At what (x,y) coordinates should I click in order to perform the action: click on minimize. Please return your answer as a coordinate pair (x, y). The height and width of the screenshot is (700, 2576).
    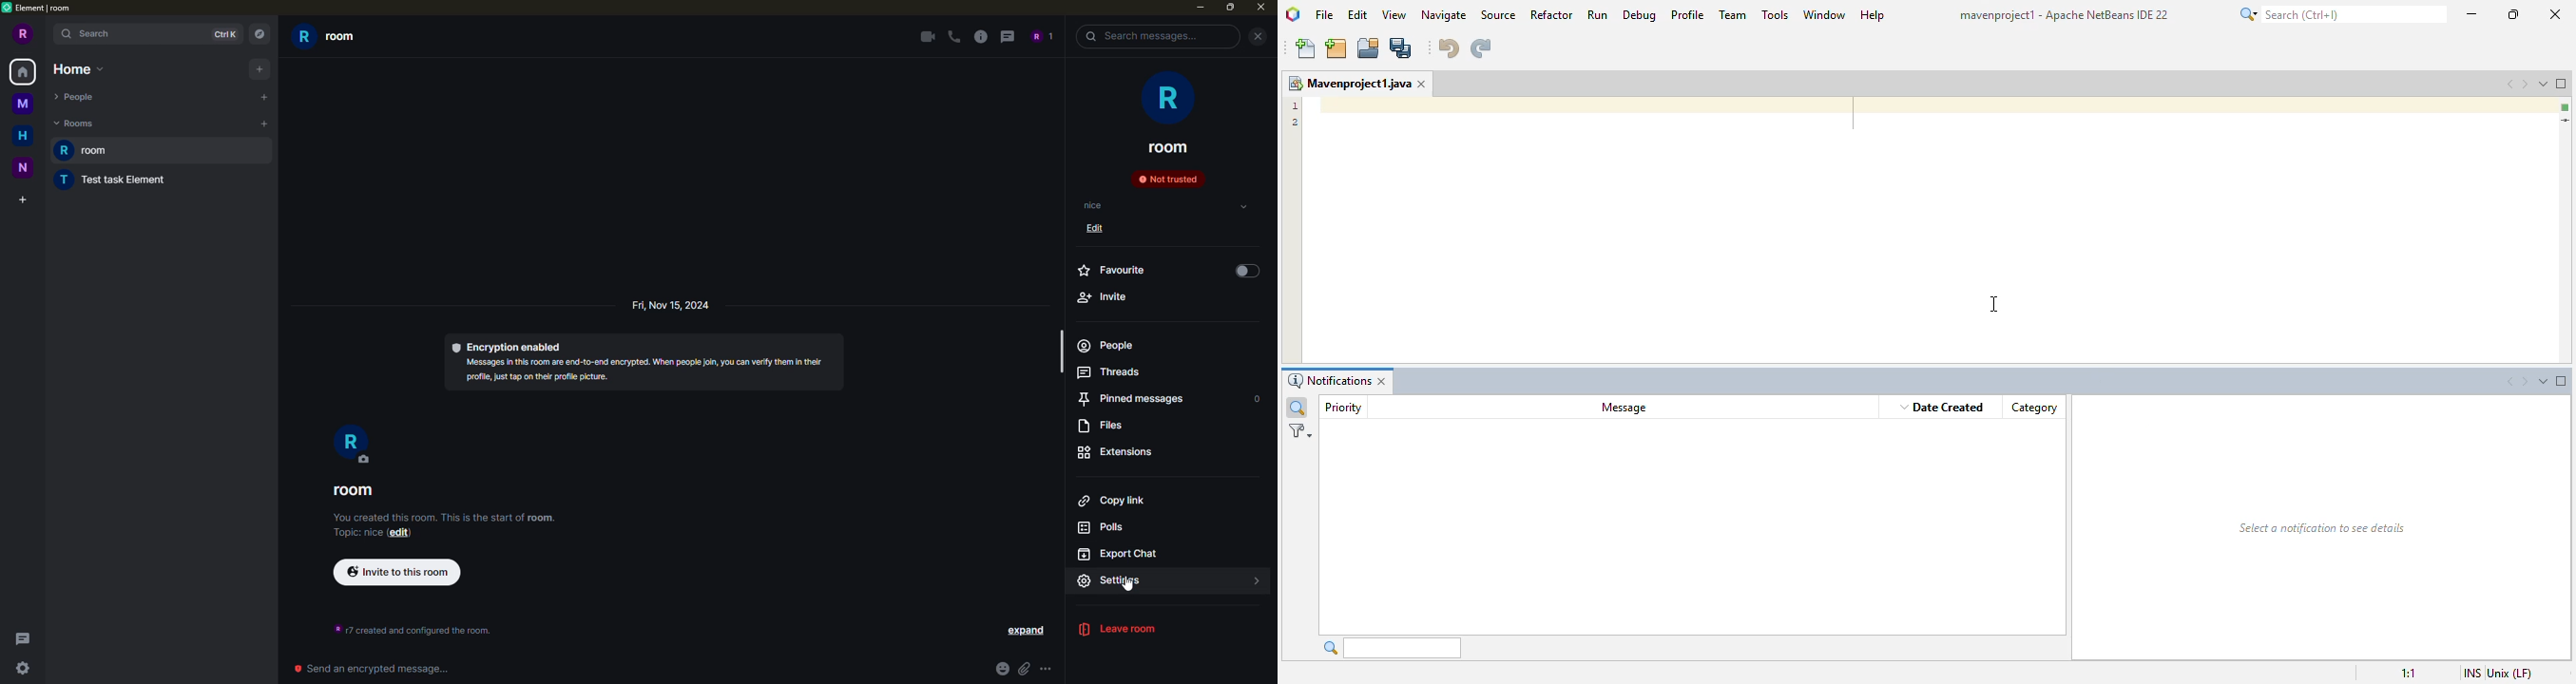
    Looking at the image, I should click on (1200, 10).